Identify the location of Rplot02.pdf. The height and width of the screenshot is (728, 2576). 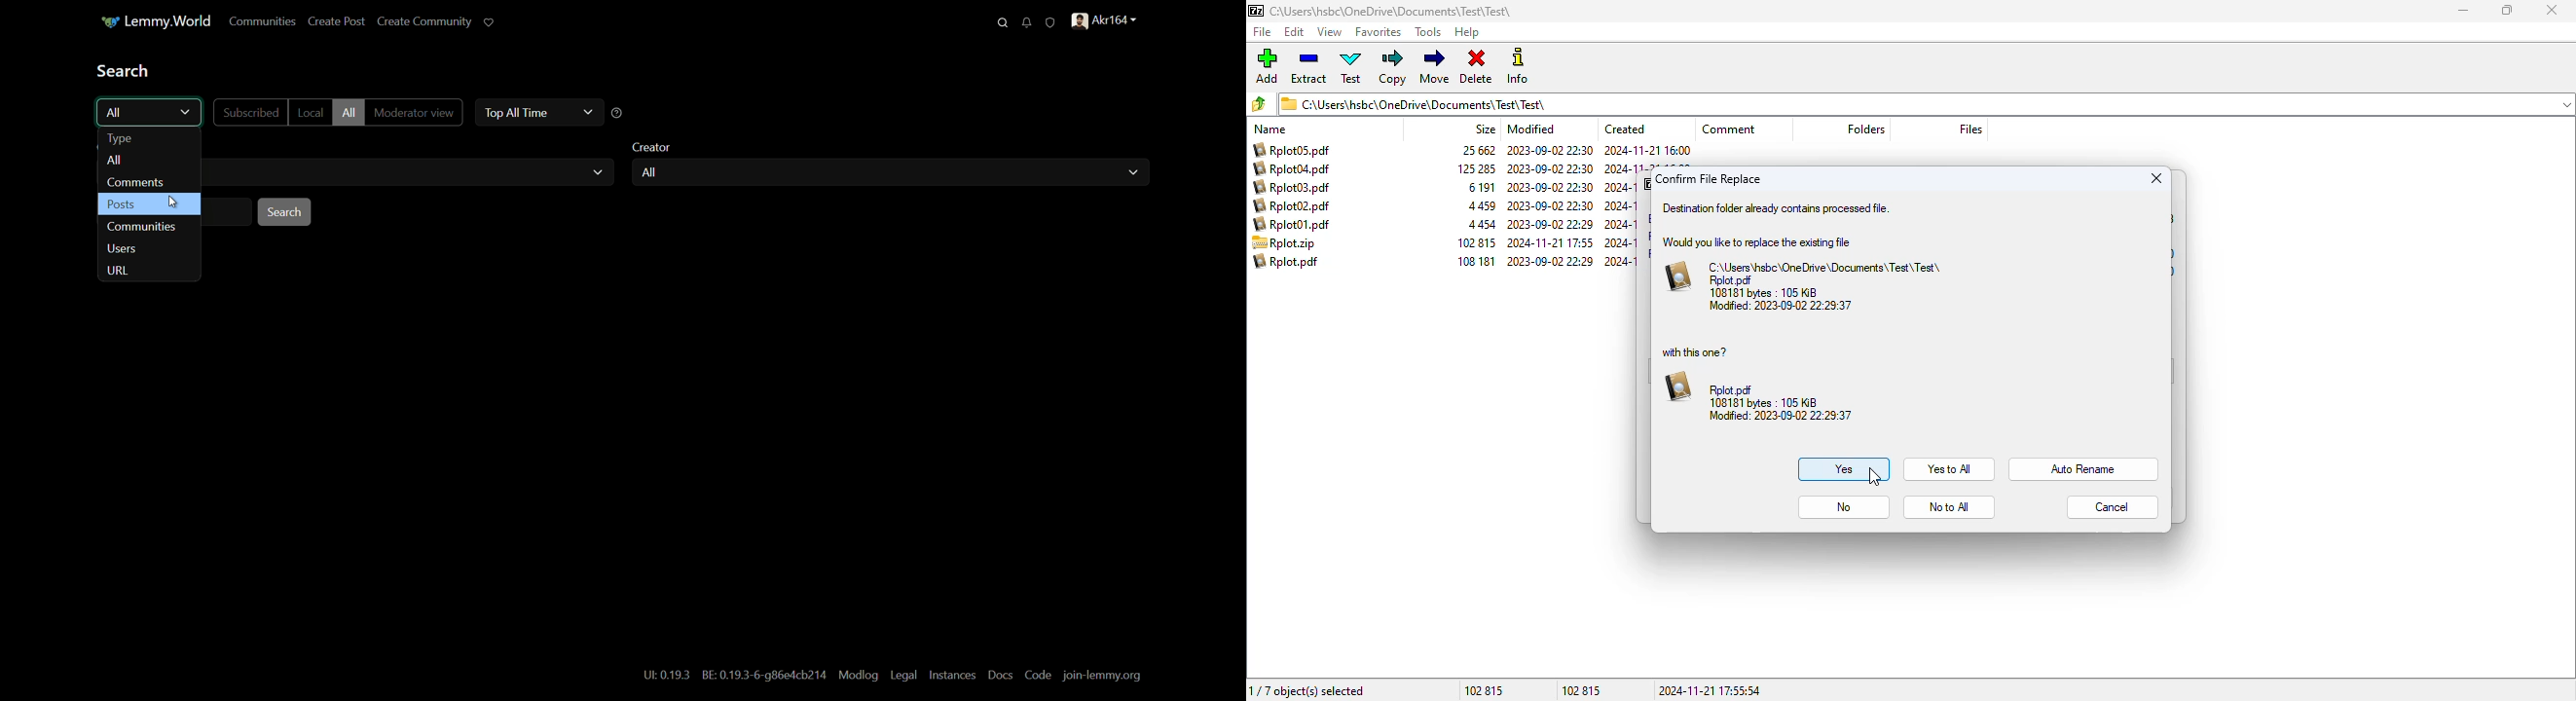
(1296, 206).